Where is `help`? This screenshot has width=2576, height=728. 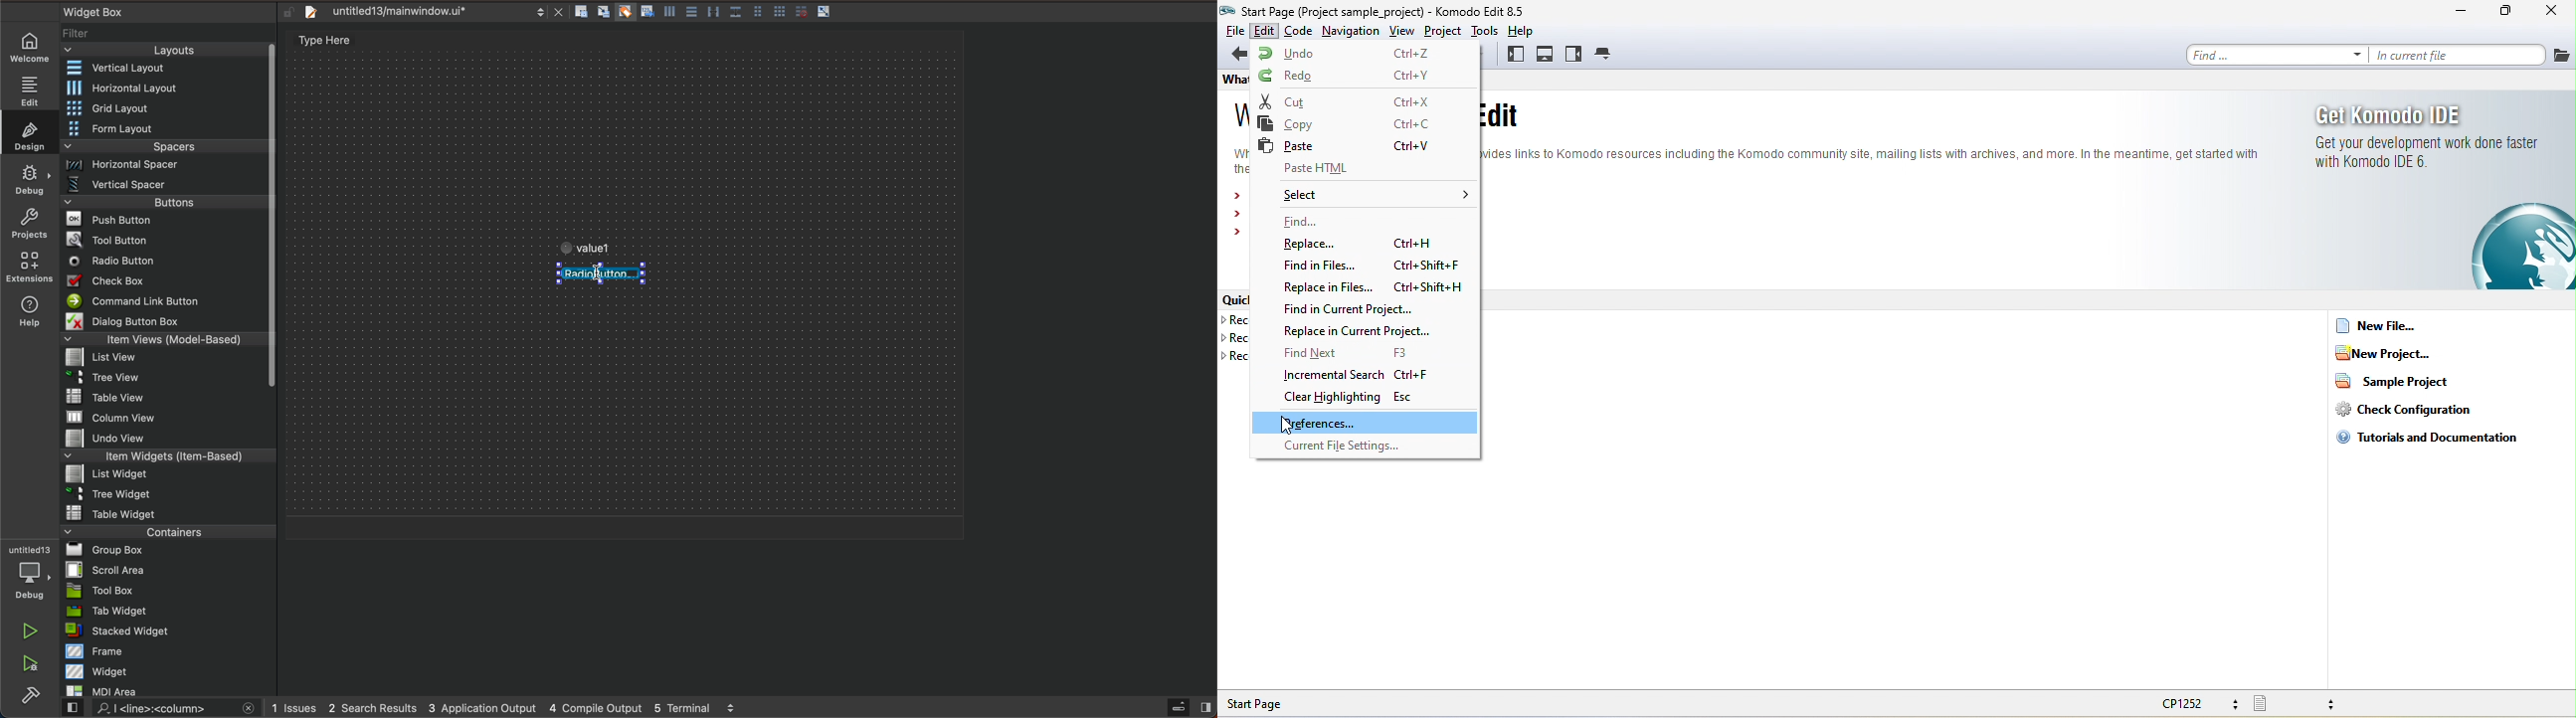 help is located at coordinates (1526, 31).